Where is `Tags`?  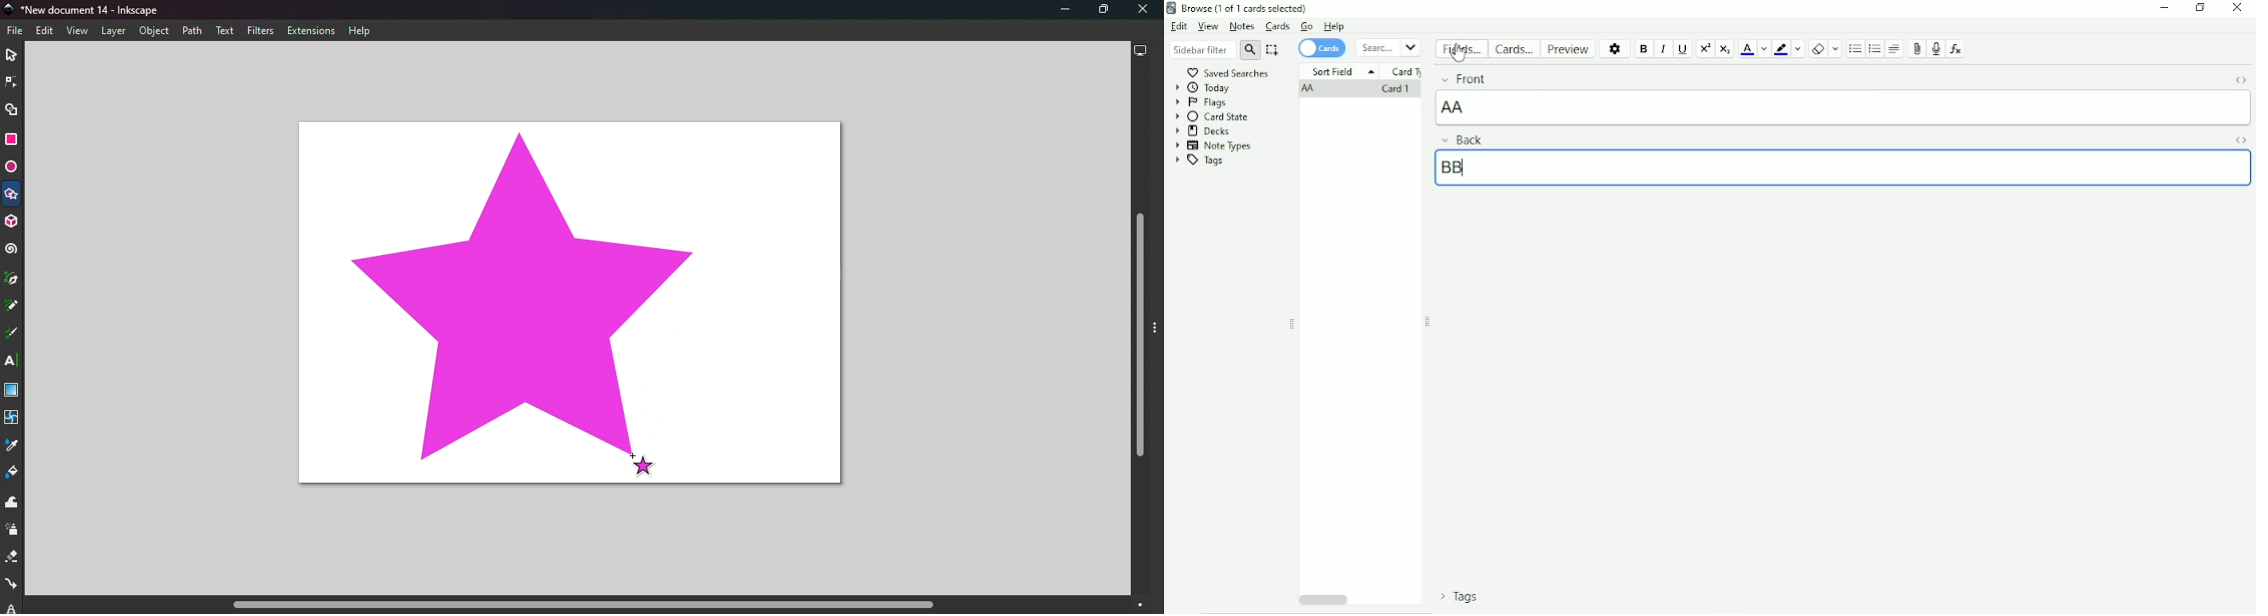
Tags is located at coordinates (1199, 161).